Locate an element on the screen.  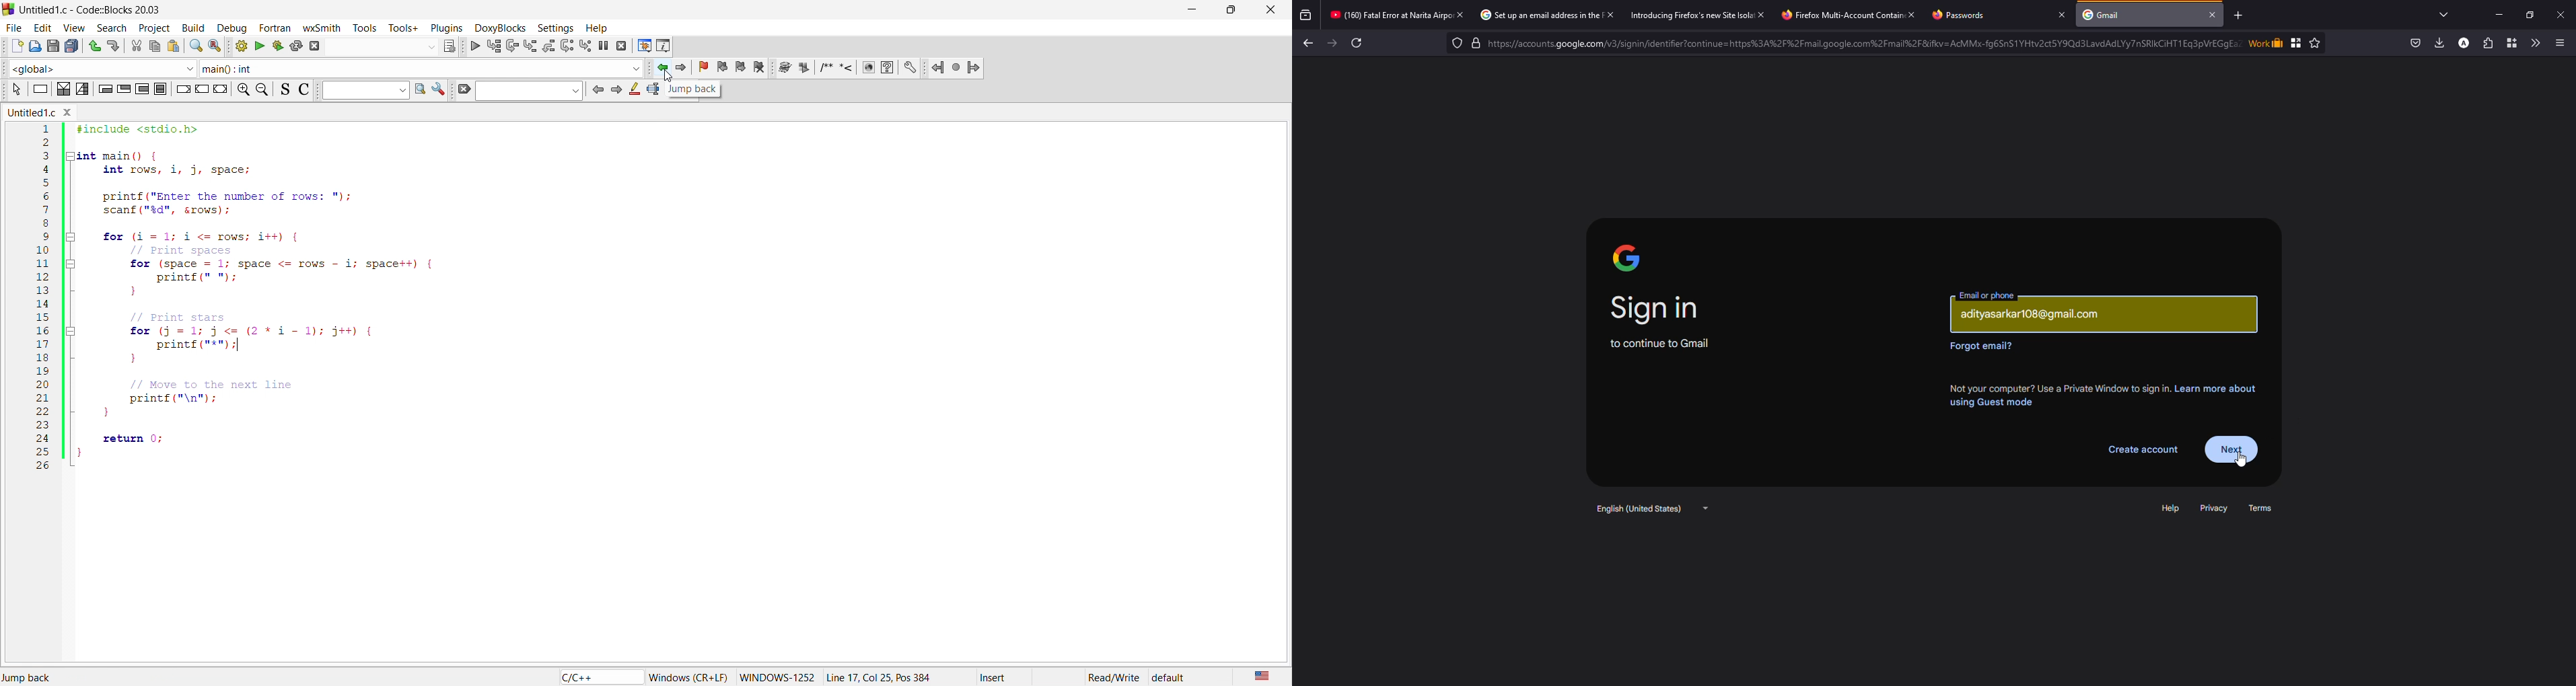
redo is located at coordinates (112, 46).